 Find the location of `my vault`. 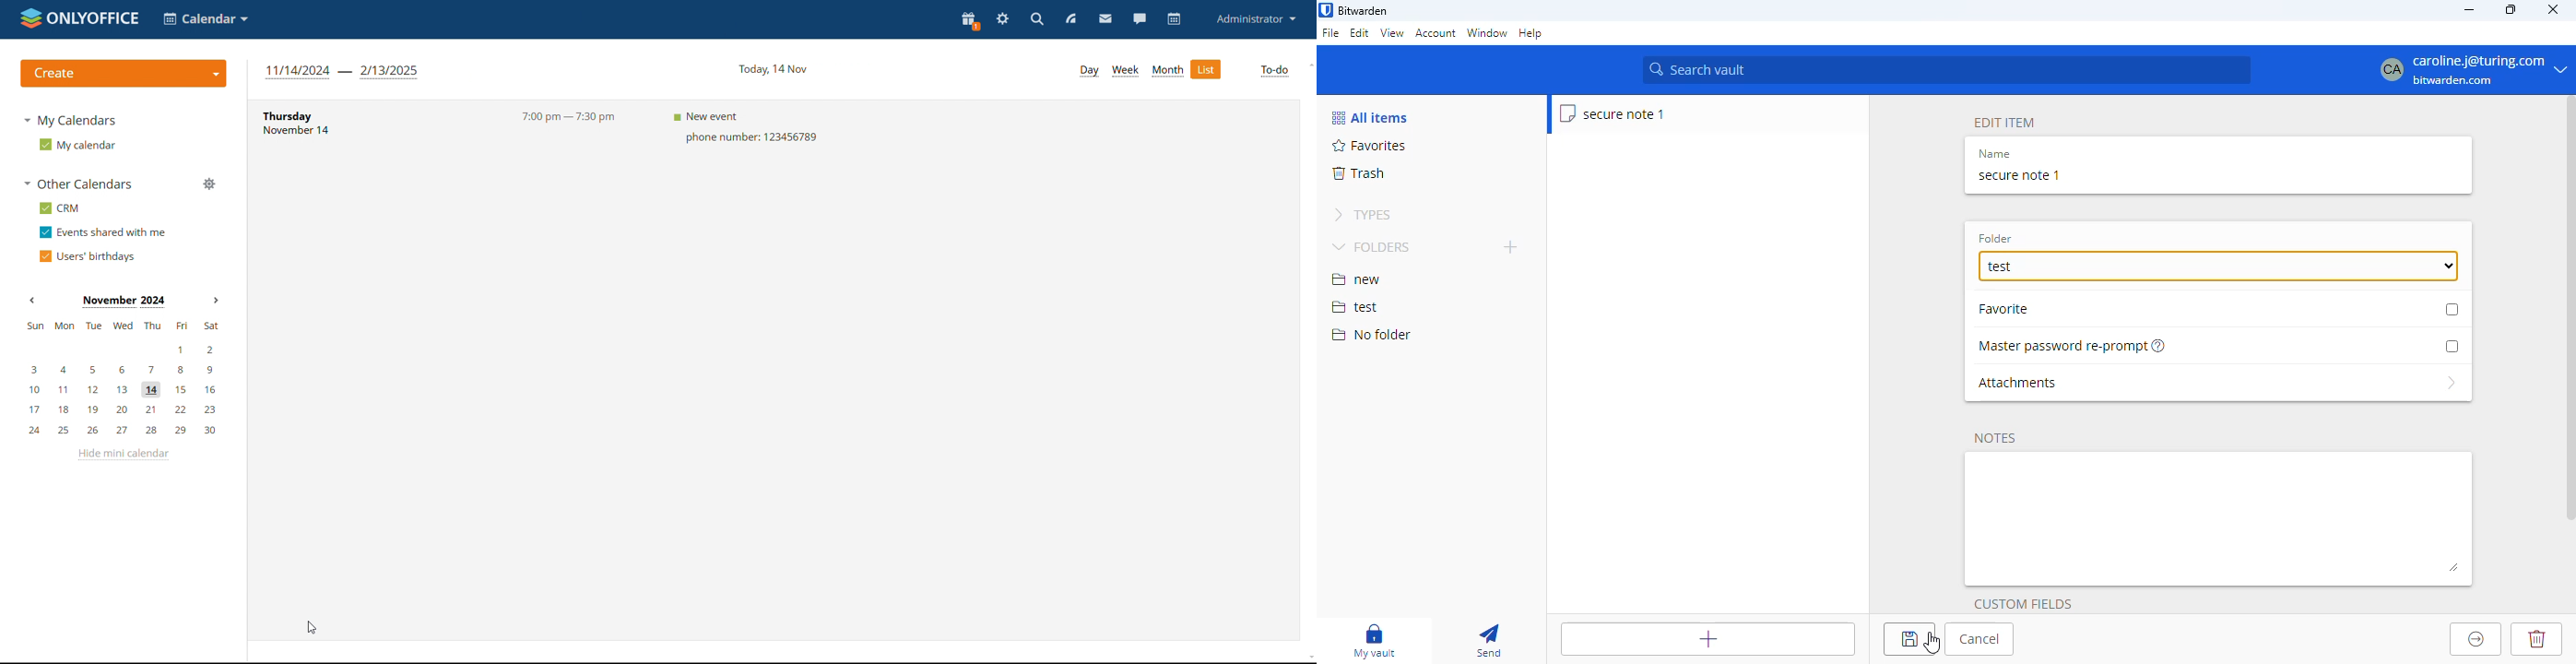

my vault is located at coordinates (1374, 641).